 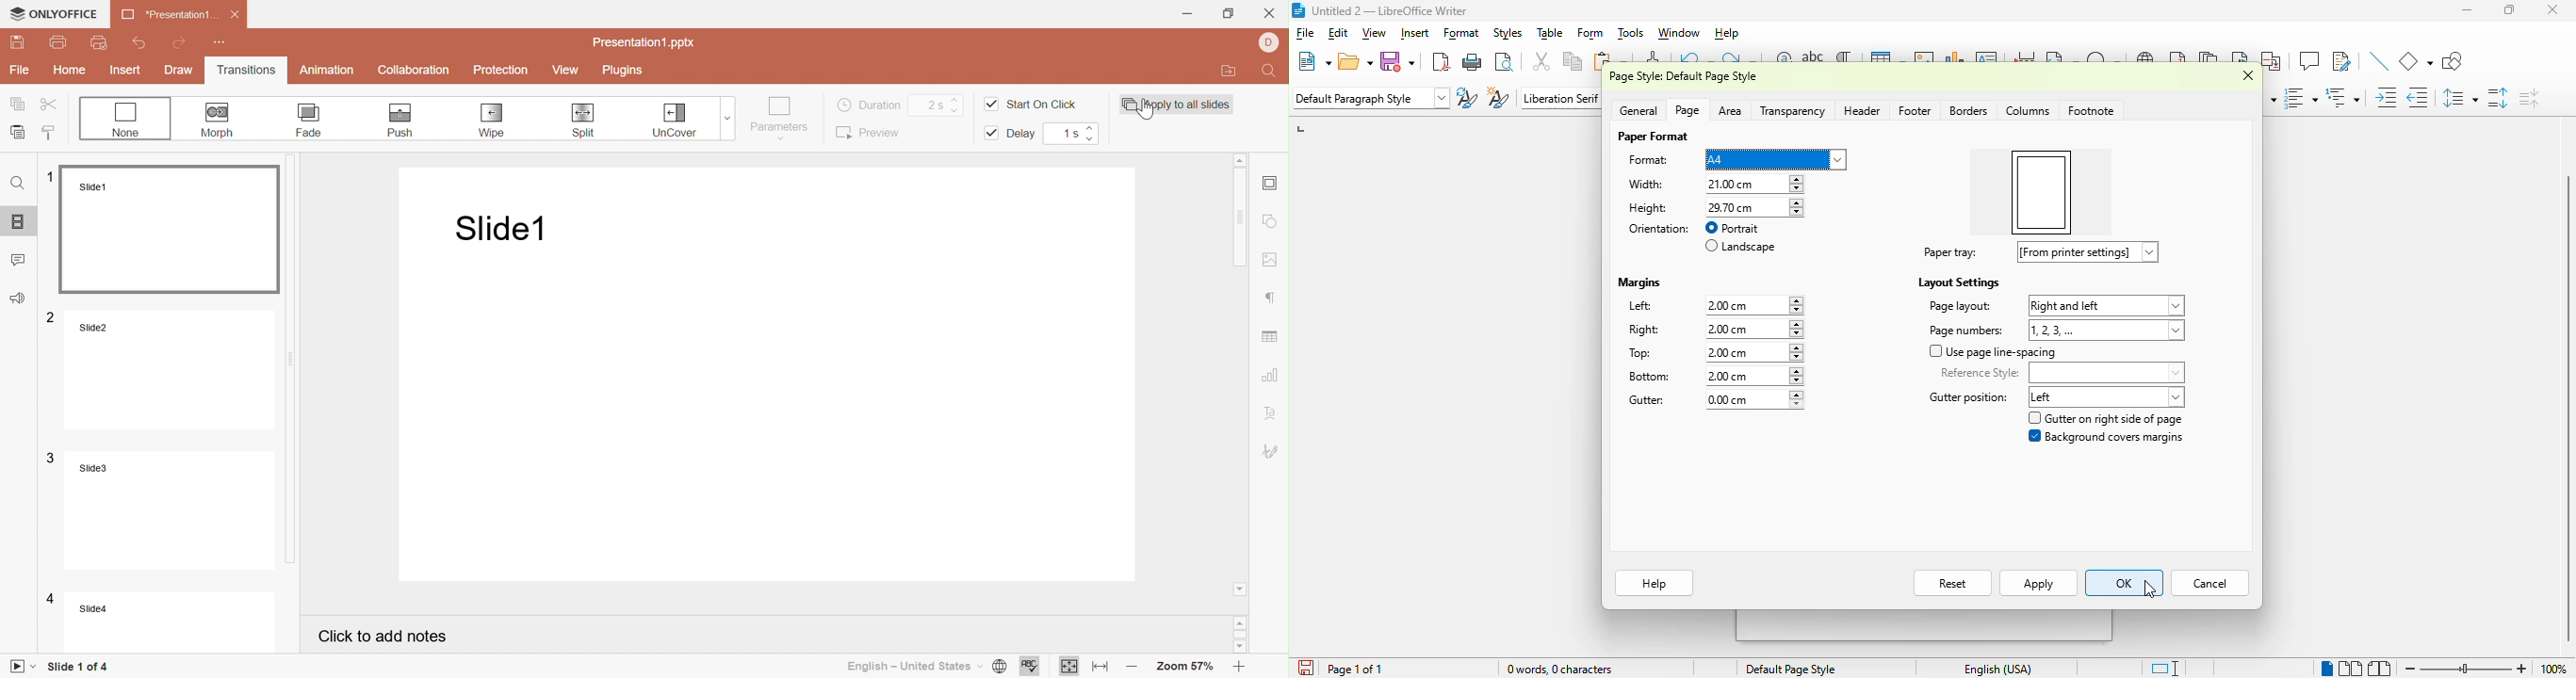 What do you see at coordinates (1228, 13) in the screenshot?
I see `Restore down` at bounding box center [1228, 13].